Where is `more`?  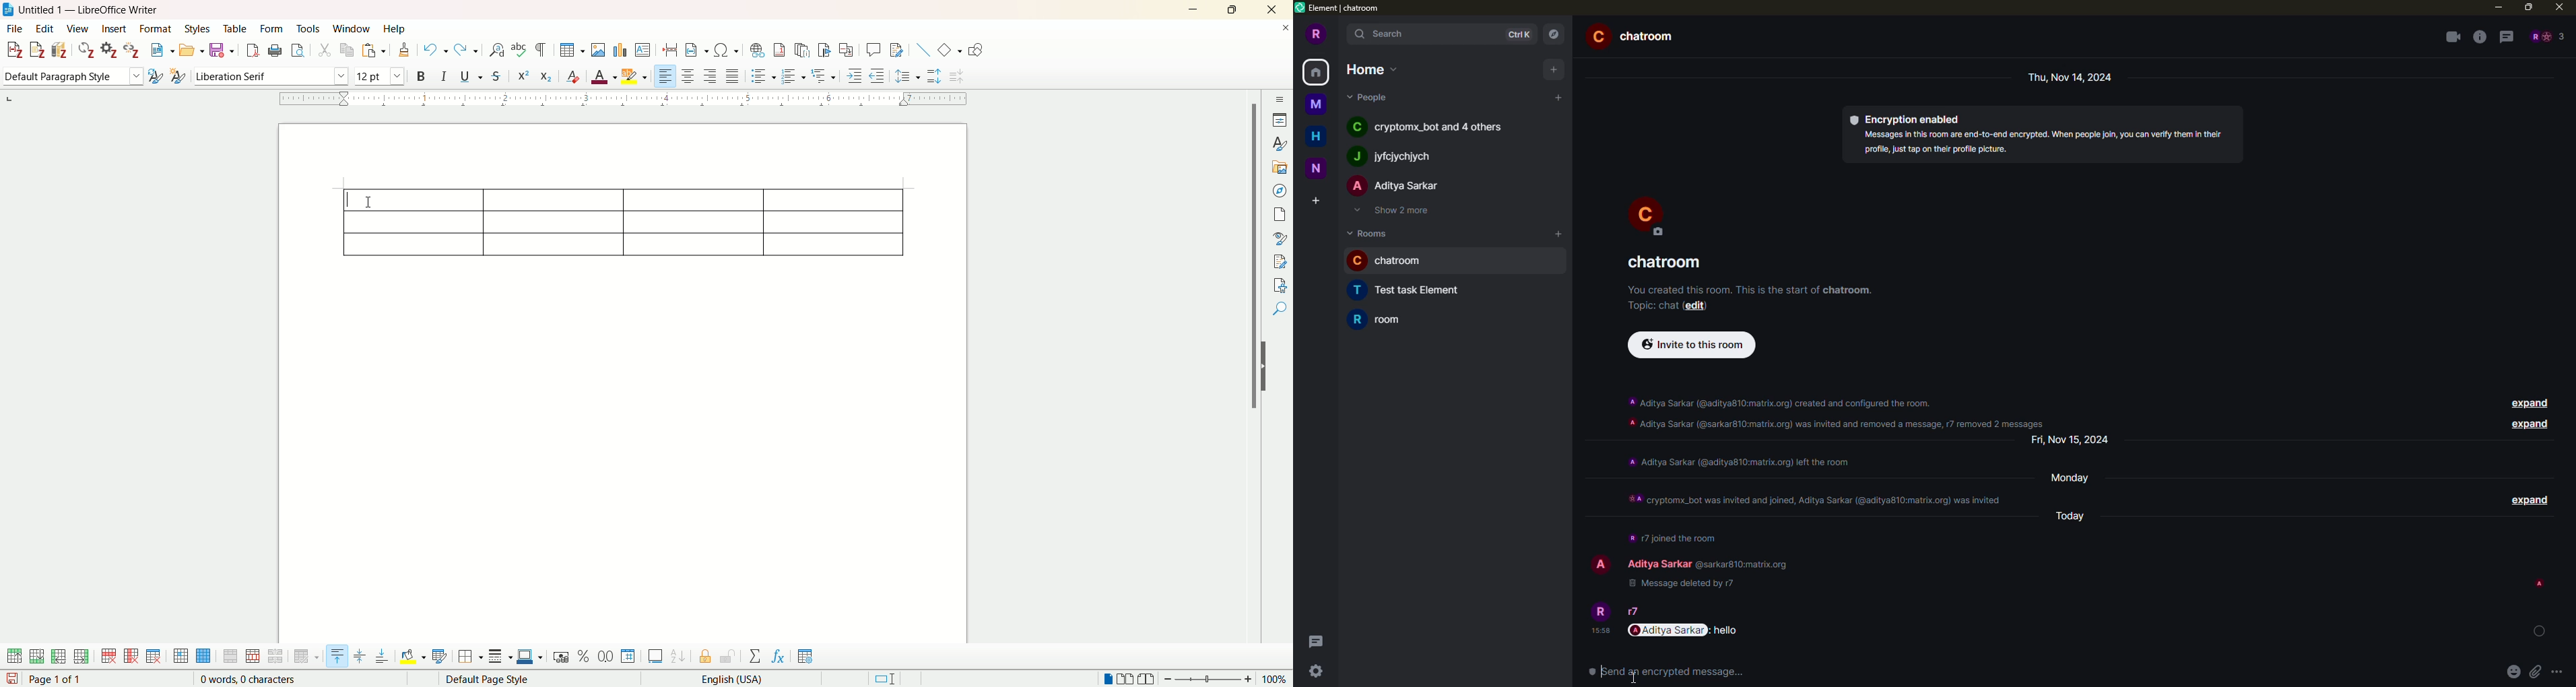
more is located at coordinates (2535, 672).